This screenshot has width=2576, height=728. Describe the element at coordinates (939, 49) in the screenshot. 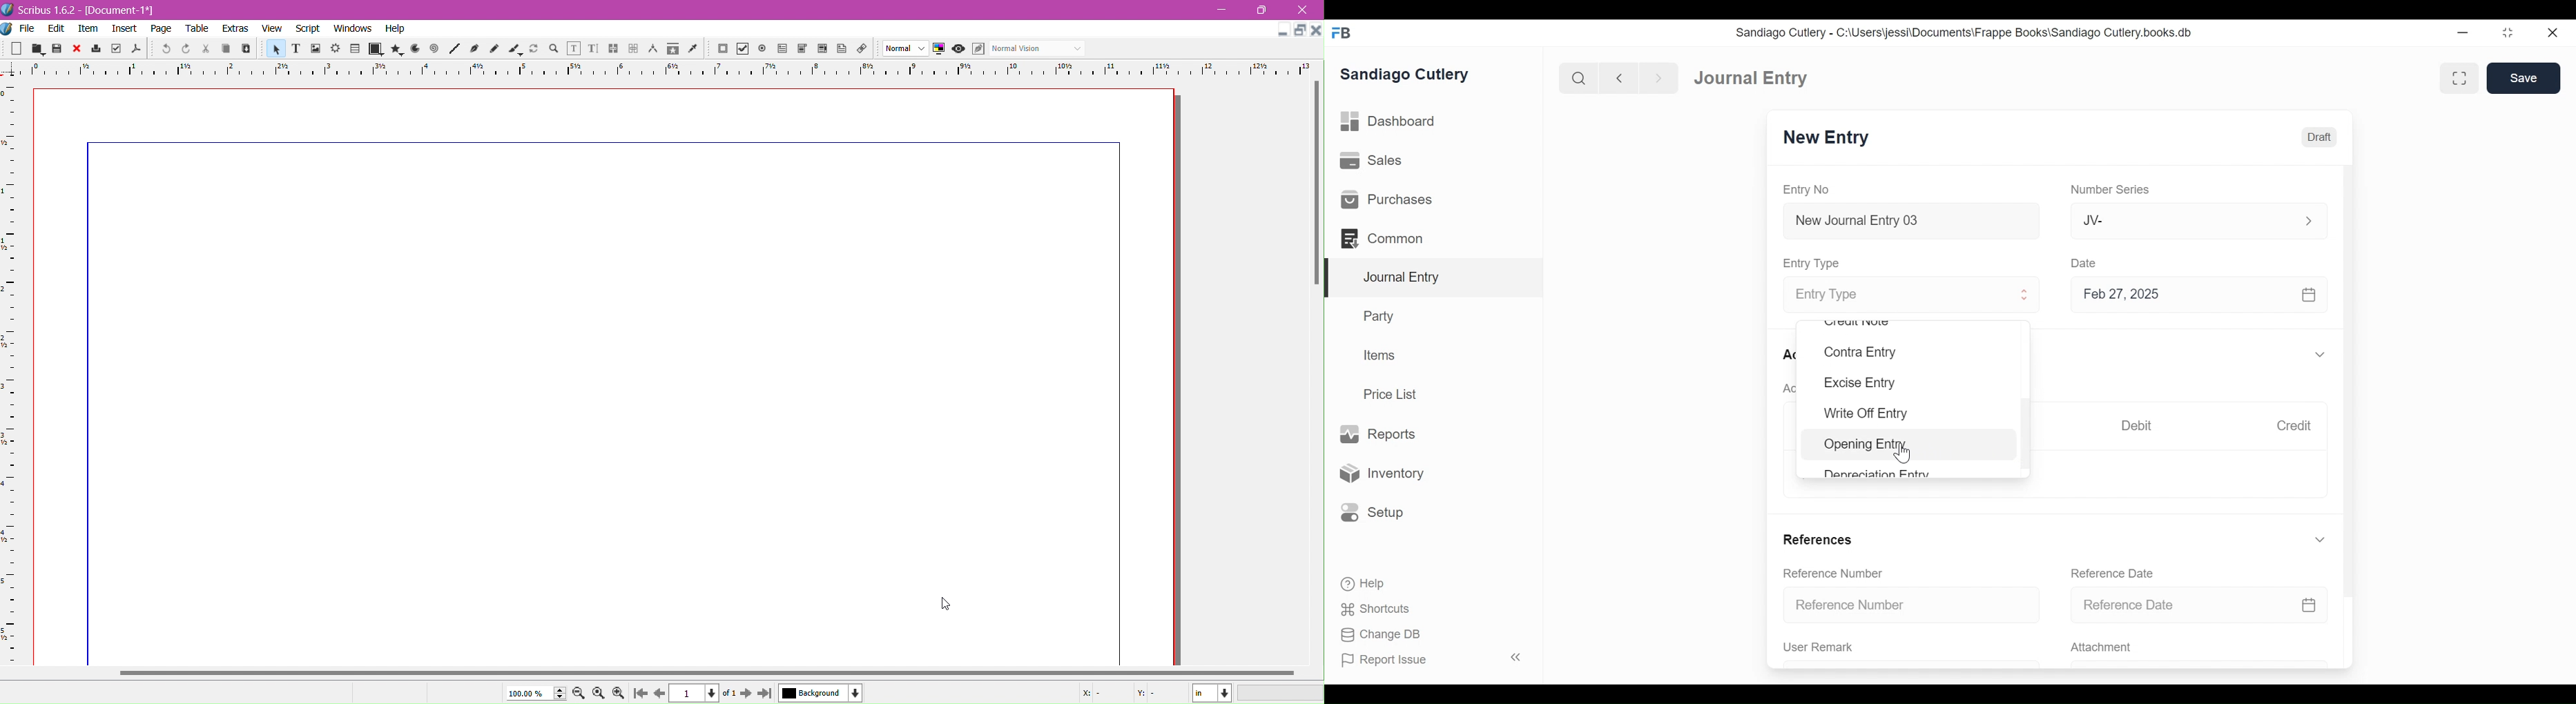

I see `color management system` at that location.